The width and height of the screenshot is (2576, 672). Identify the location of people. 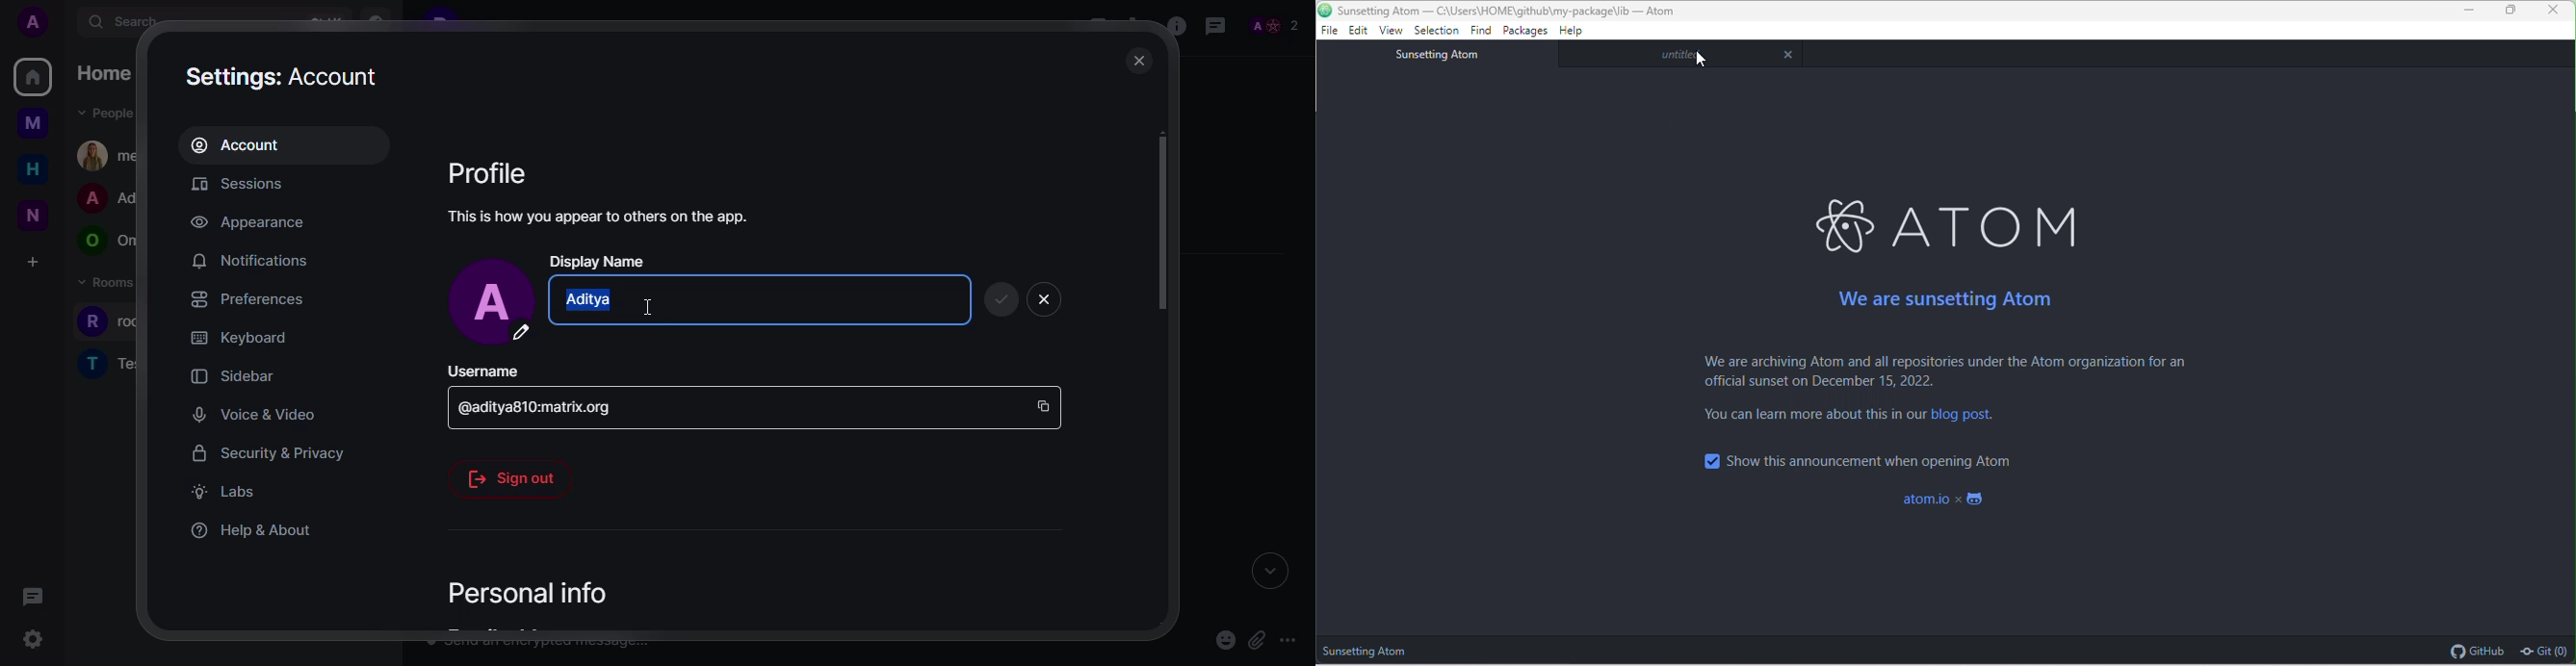
(1281, 25).